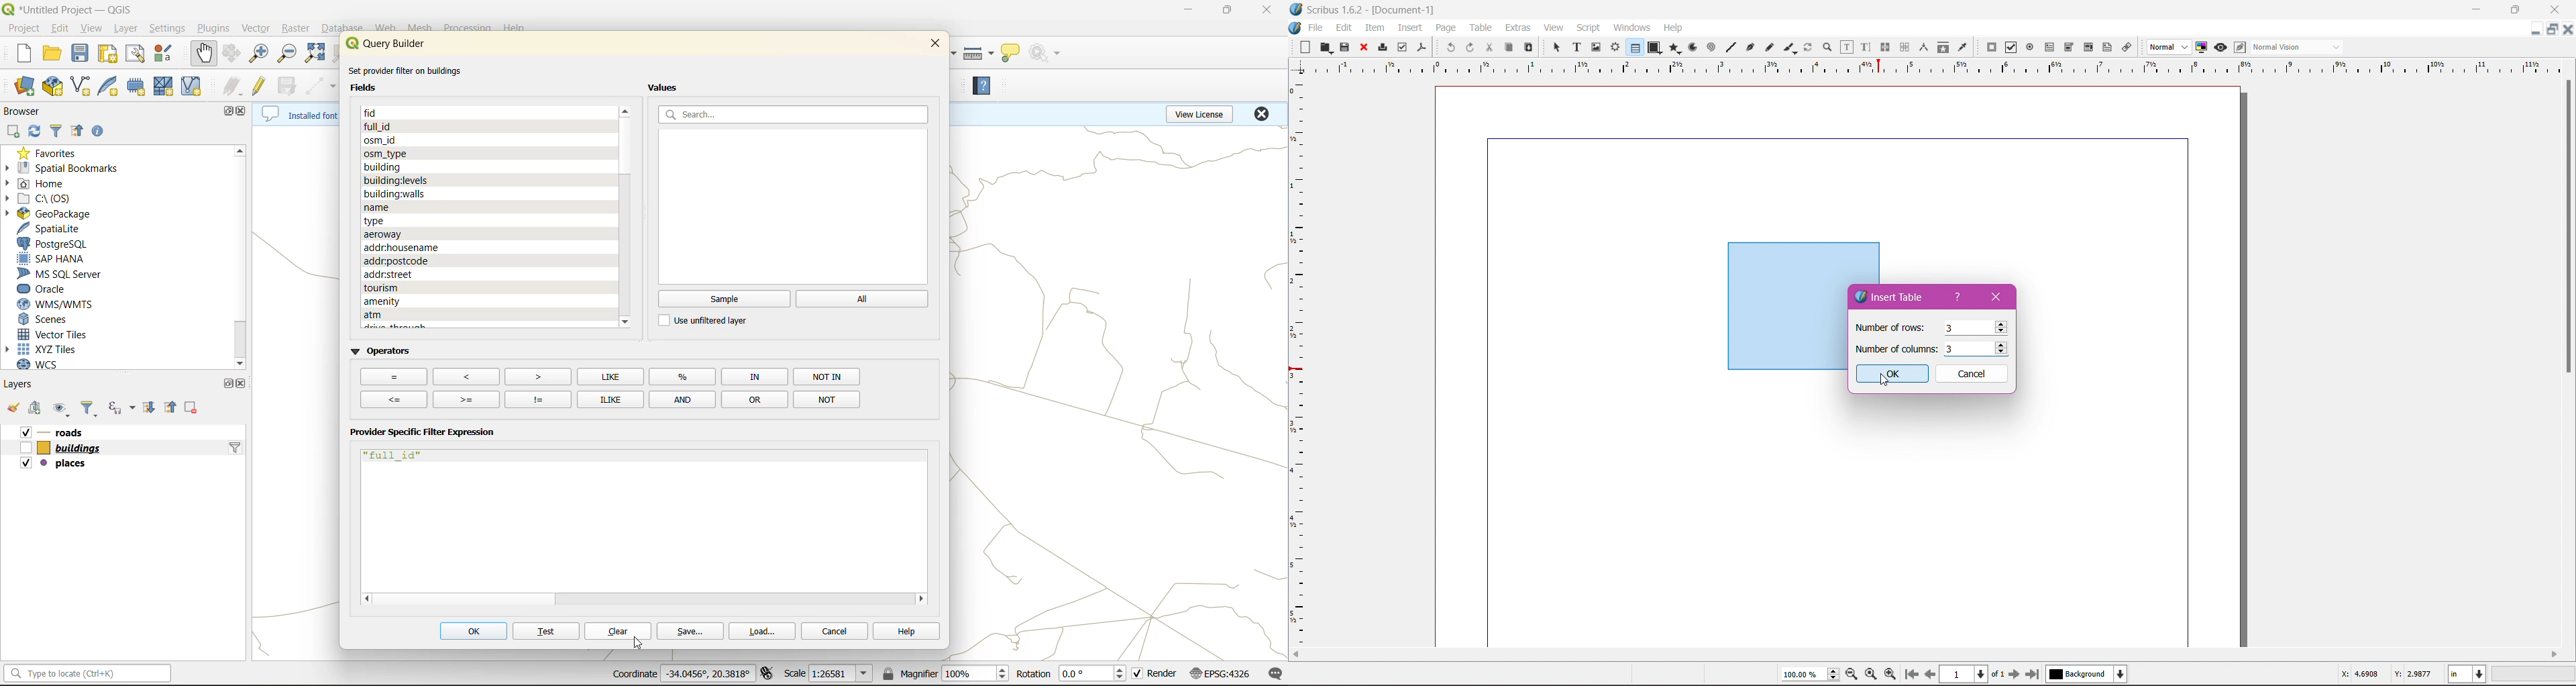 Image resolution: width=2576 pixels, height=700 pixels. What do you see at coordinates (1554, 27) in the screenshot?
I see `View` at bounding box center [1554, 27].